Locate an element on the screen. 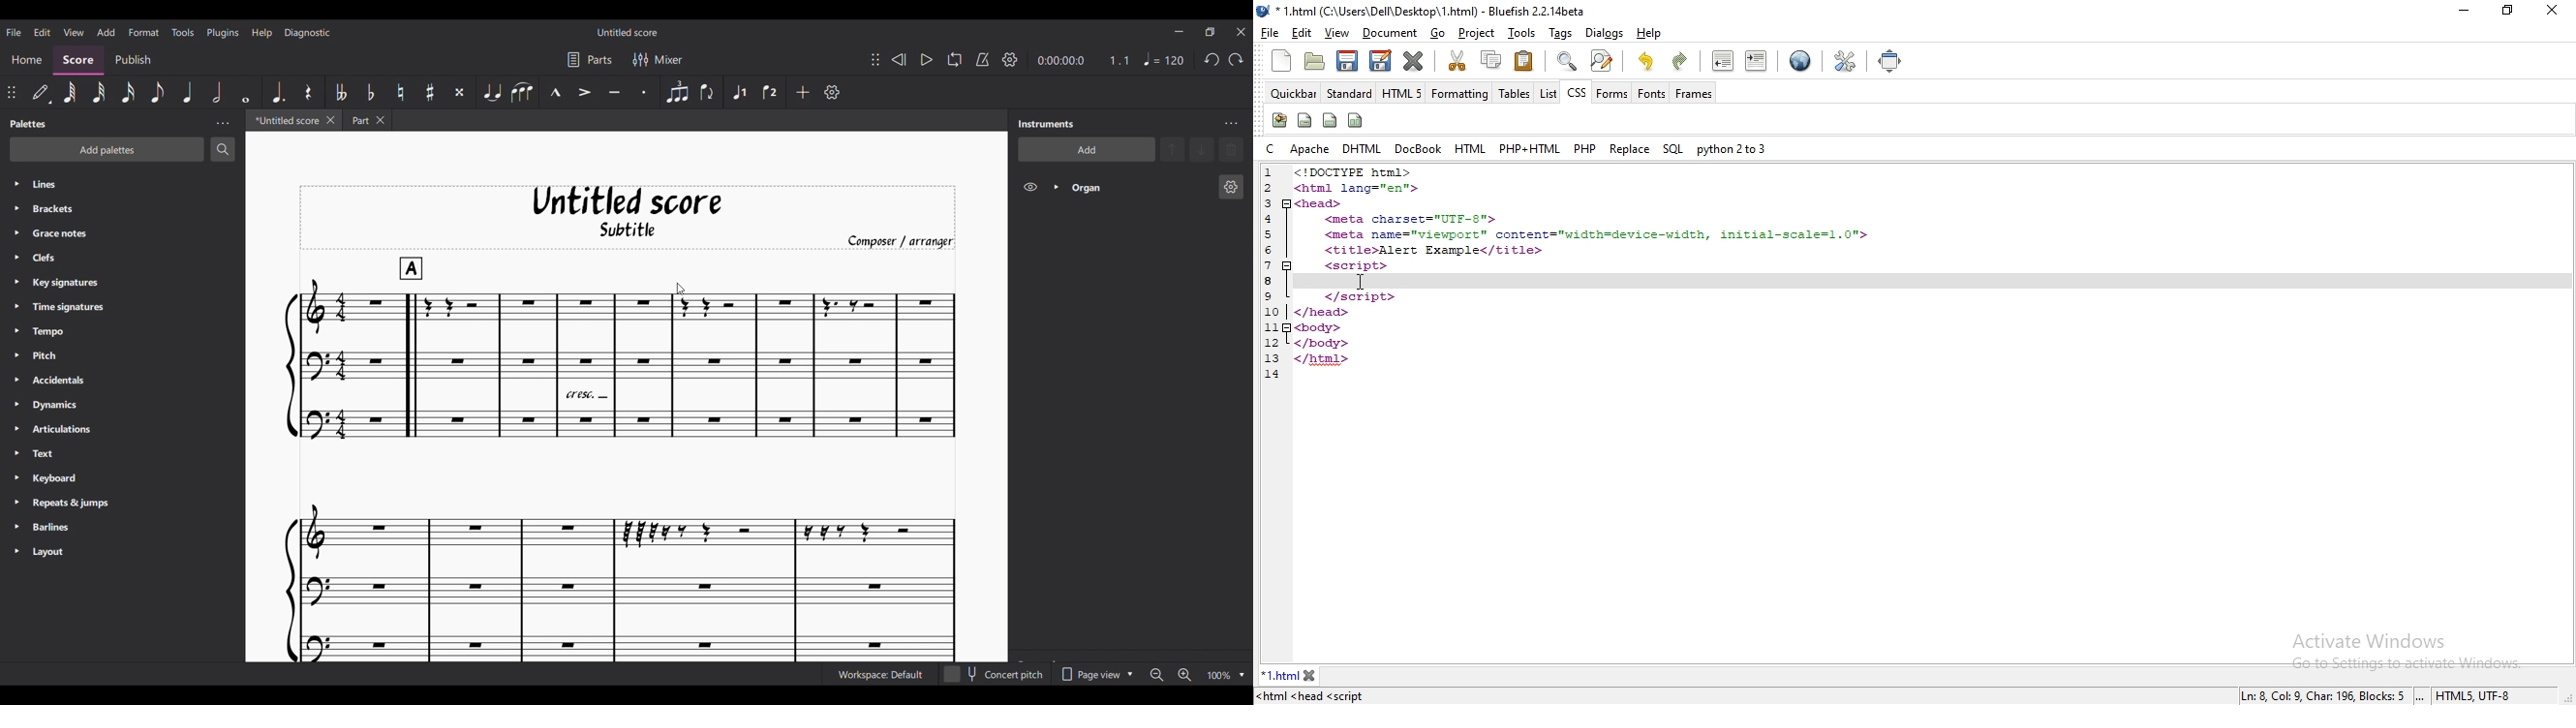 The image size is (2576, 728). Rewind is located at coordinates (900, 59).